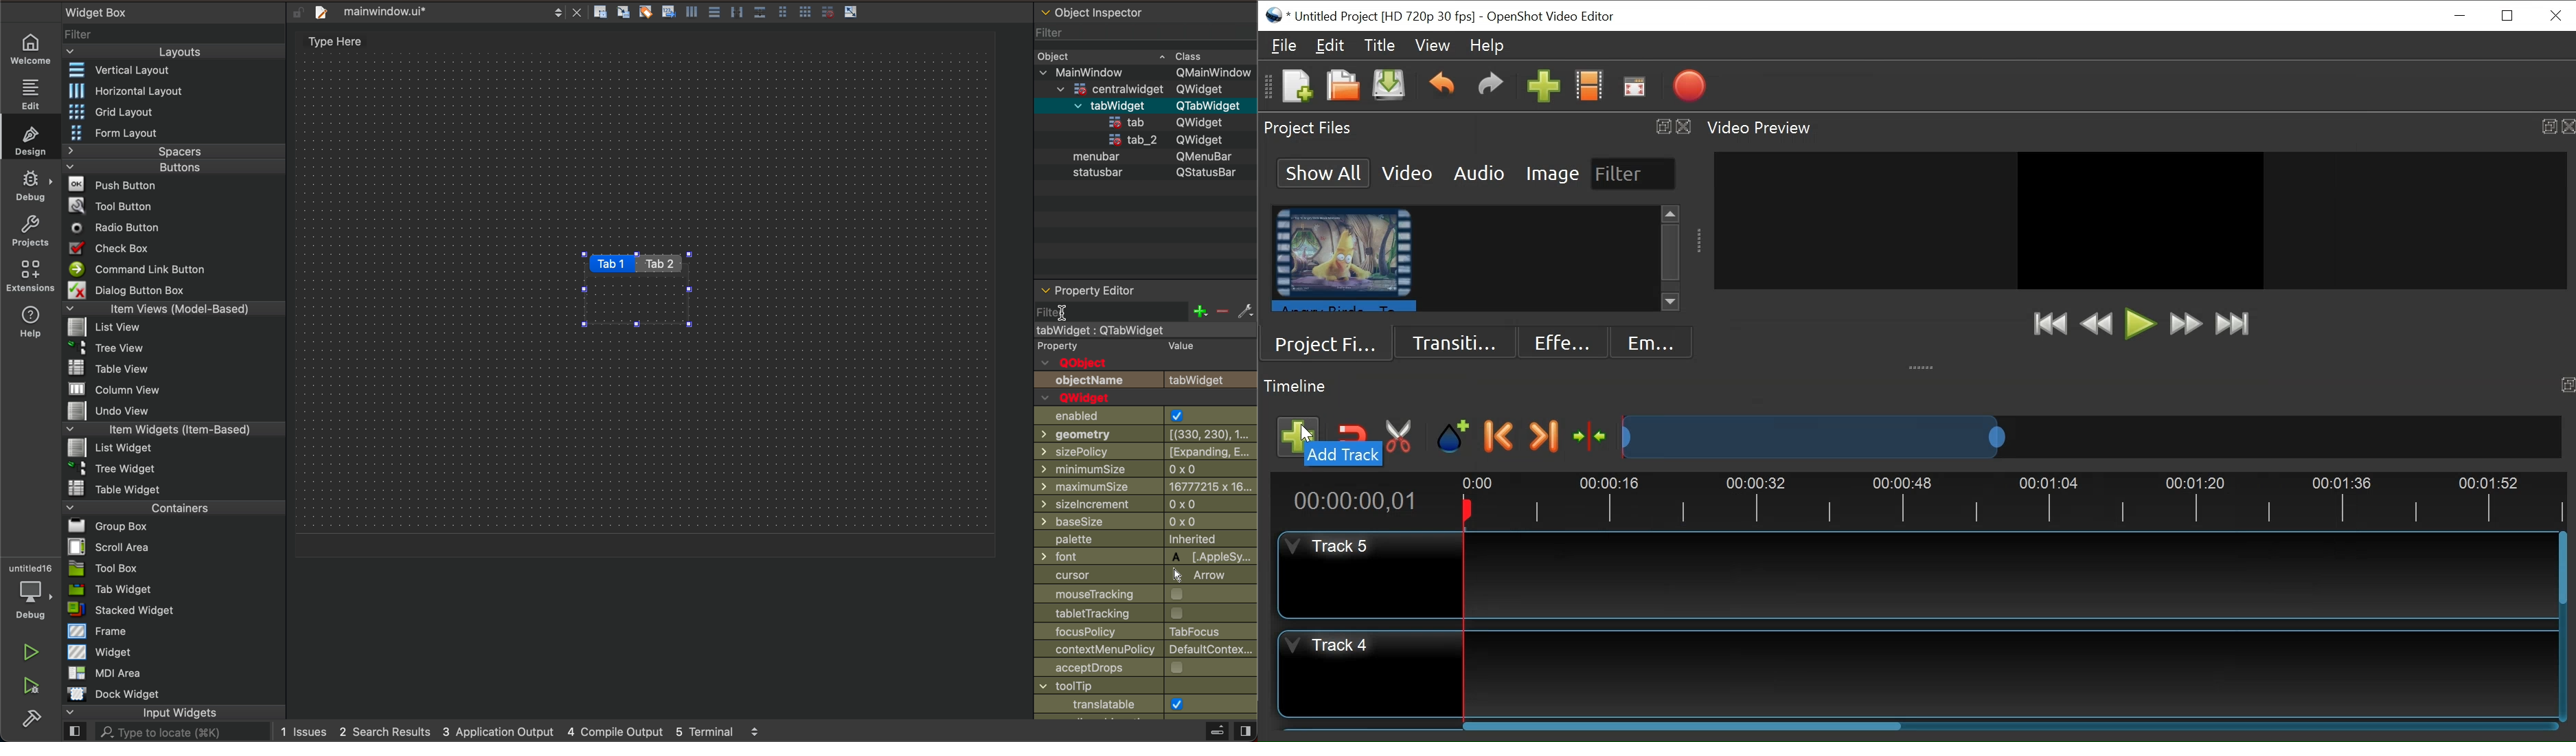 The width and height of the screenshot is (2576, 756). I want to click on Horizontal Scroll bar, so click(1678, 723).